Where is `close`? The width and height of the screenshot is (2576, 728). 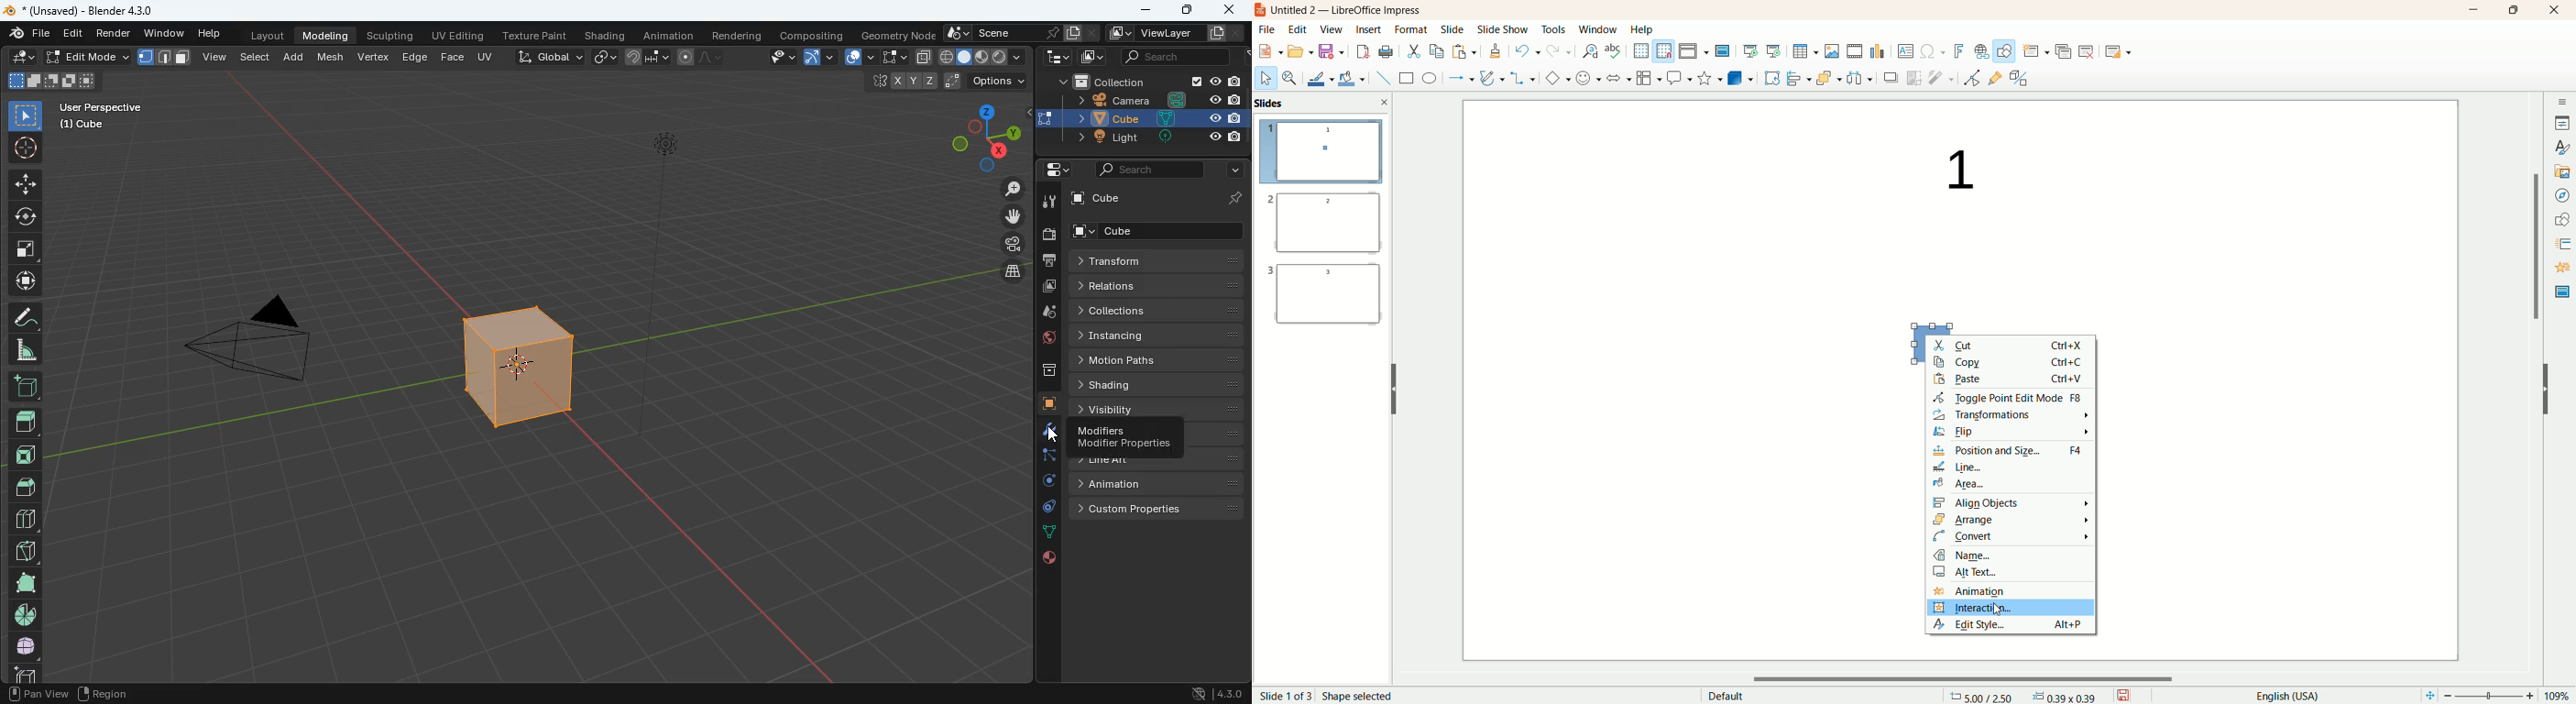
close is located at coordinates (2555, 11).